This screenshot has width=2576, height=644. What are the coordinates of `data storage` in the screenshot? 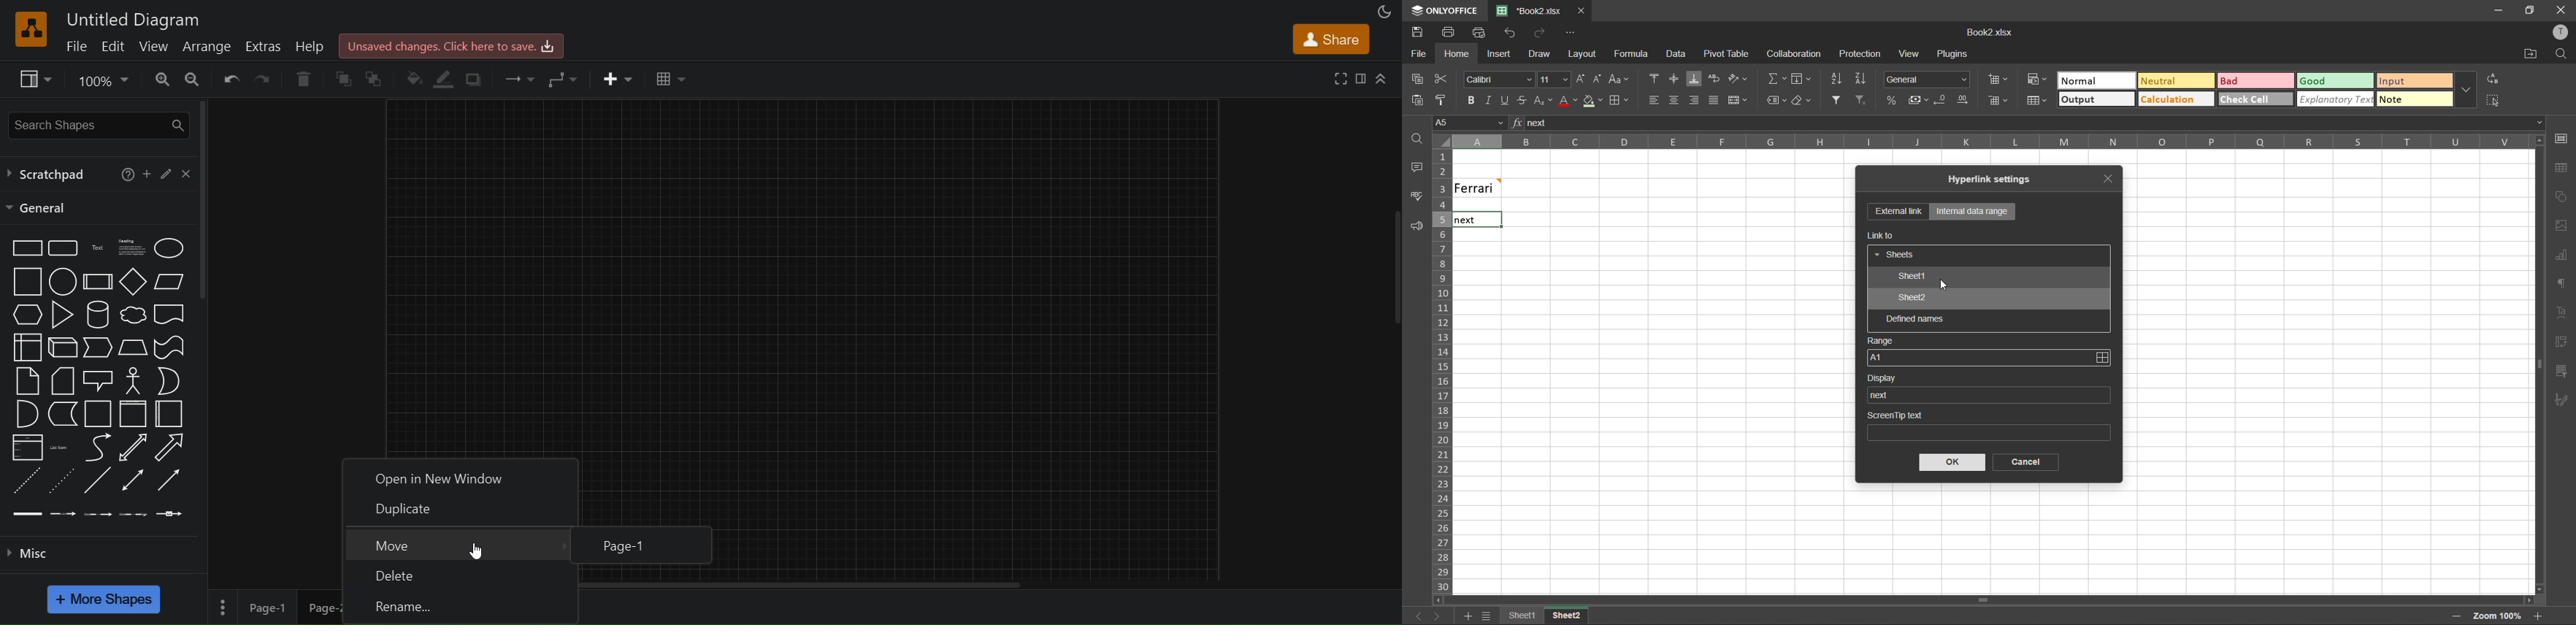 It's located at (61, 414).